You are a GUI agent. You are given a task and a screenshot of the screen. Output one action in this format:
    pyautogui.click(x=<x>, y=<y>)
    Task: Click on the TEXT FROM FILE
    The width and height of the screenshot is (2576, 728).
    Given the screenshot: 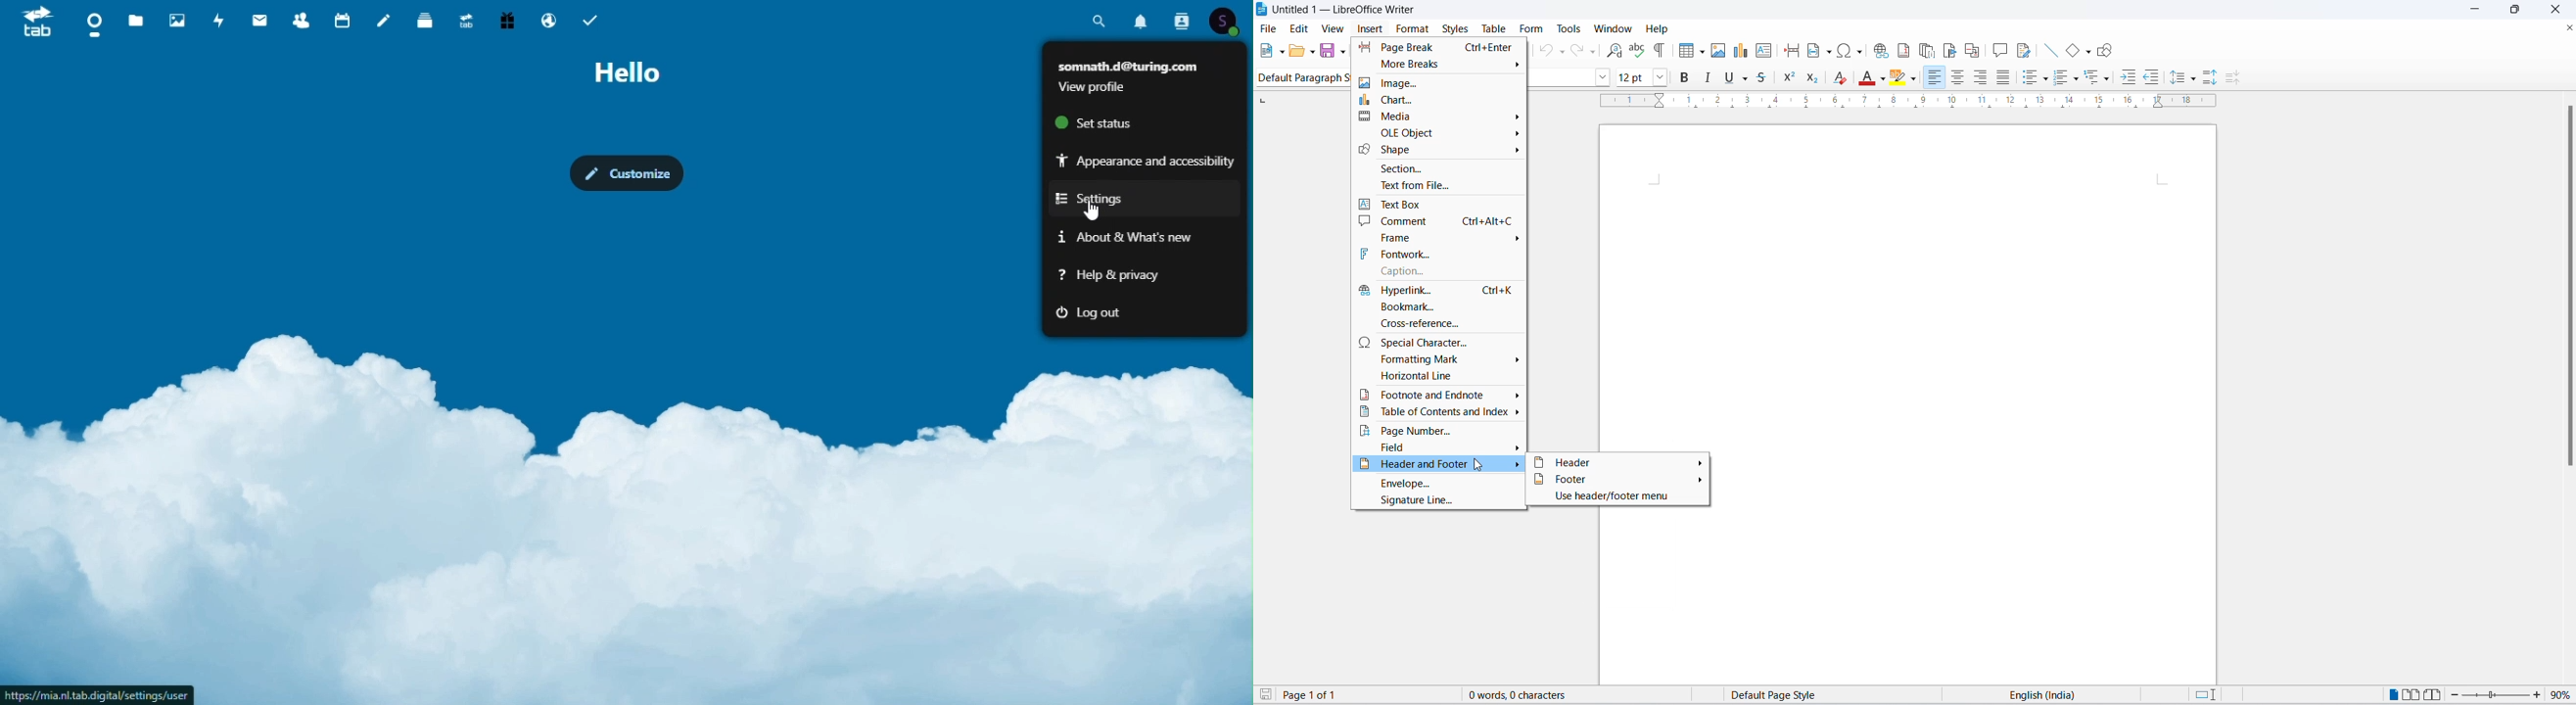 What is the action you would take?
    pyautogui.click(x=1439, y=184)
    